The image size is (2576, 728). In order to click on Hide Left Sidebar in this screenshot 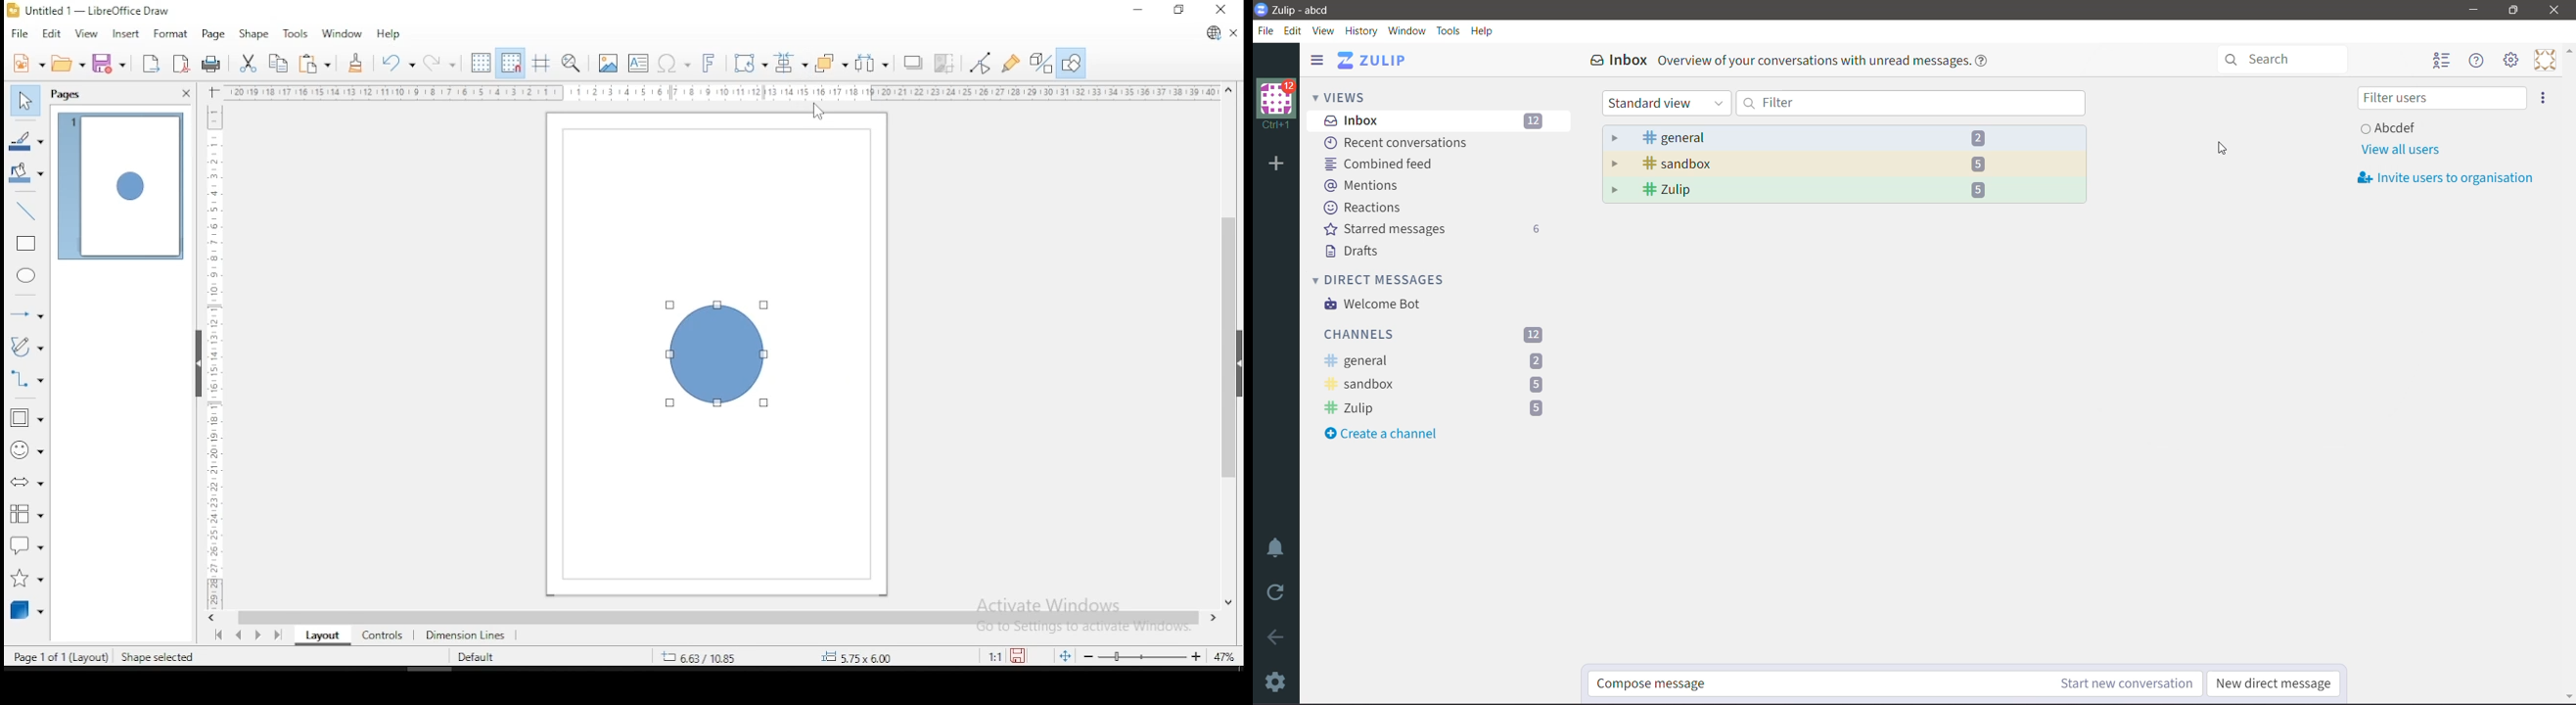, I will do `click(1317, 60)`.